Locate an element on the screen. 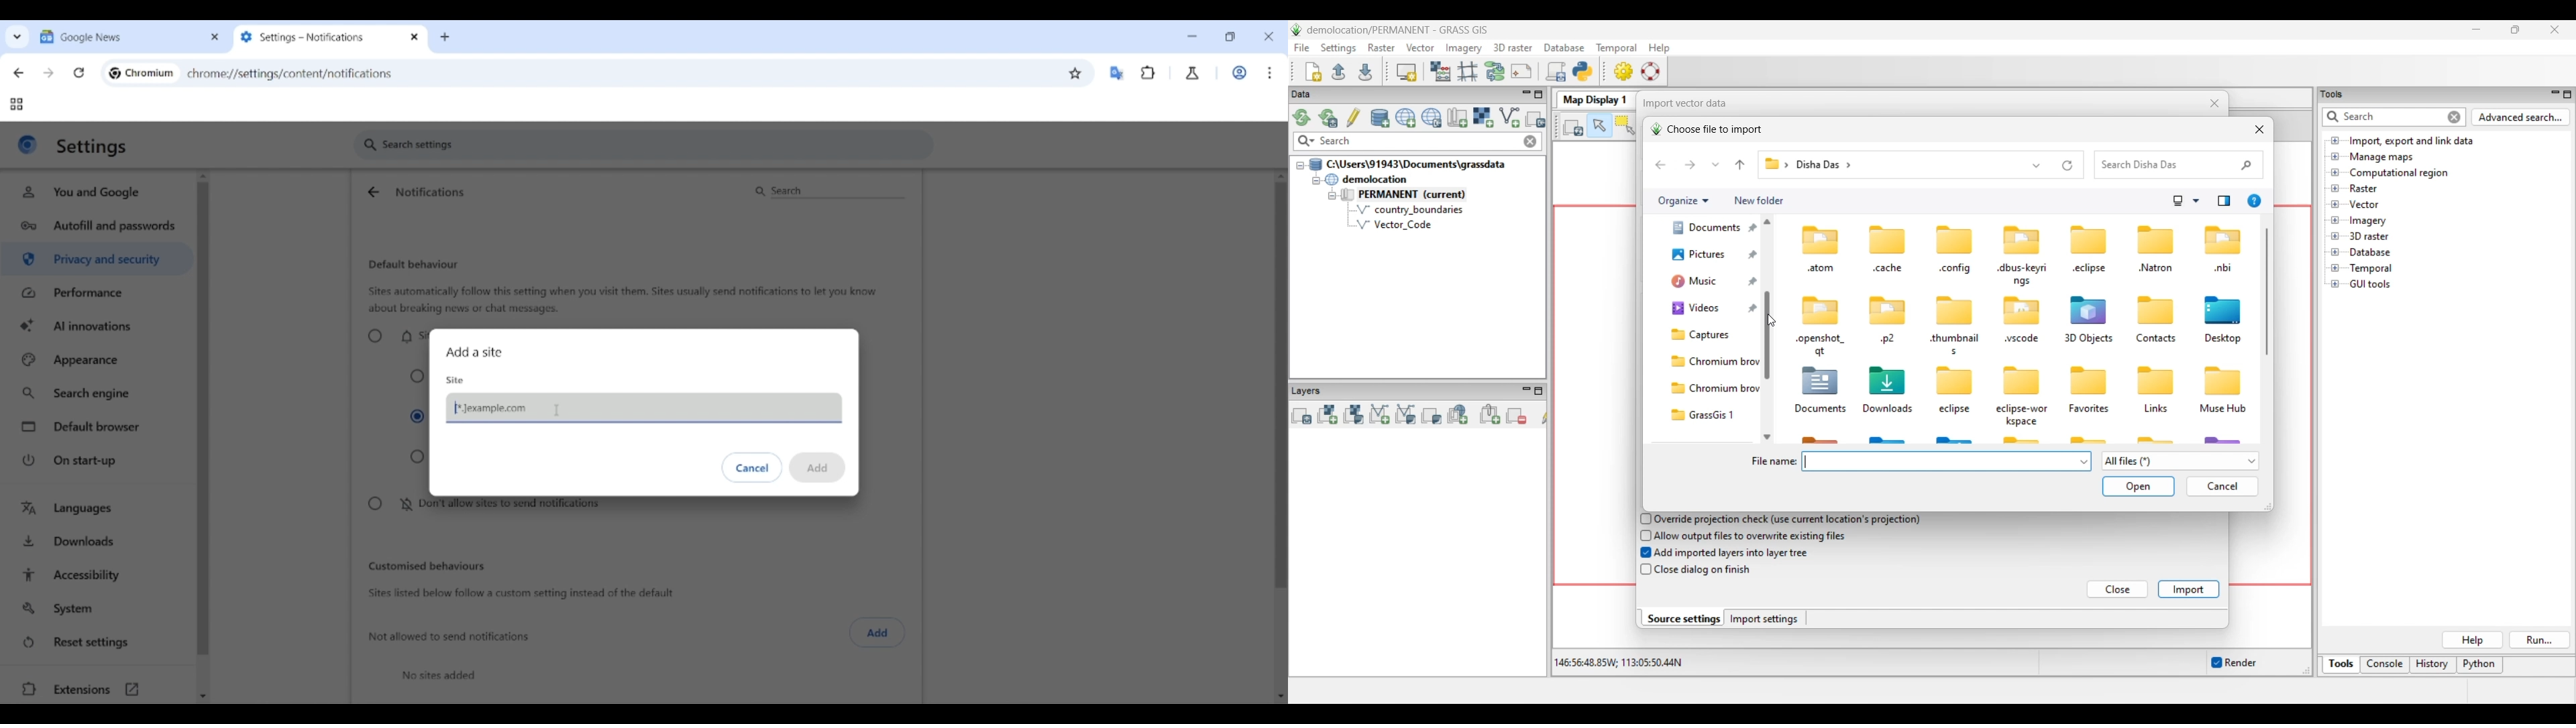 This screenshot has height=728, width=2576. AI innovations is located at coordinates (98, 324).